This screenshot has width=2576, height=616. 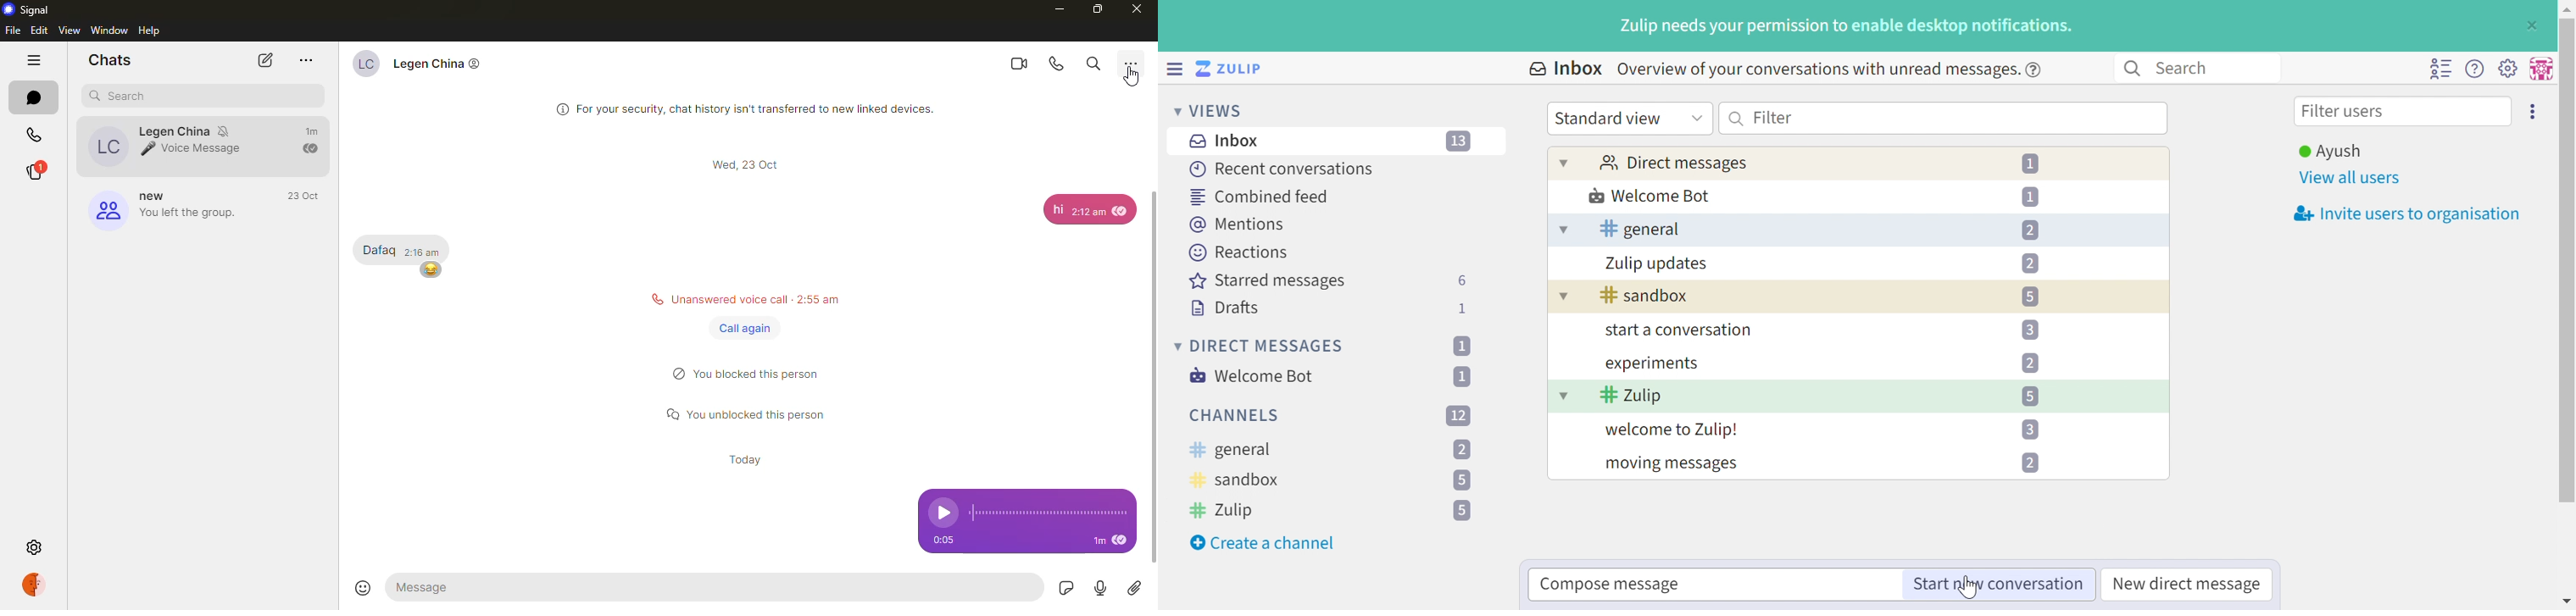 I want to click on general, so click(x=1230, y=450).